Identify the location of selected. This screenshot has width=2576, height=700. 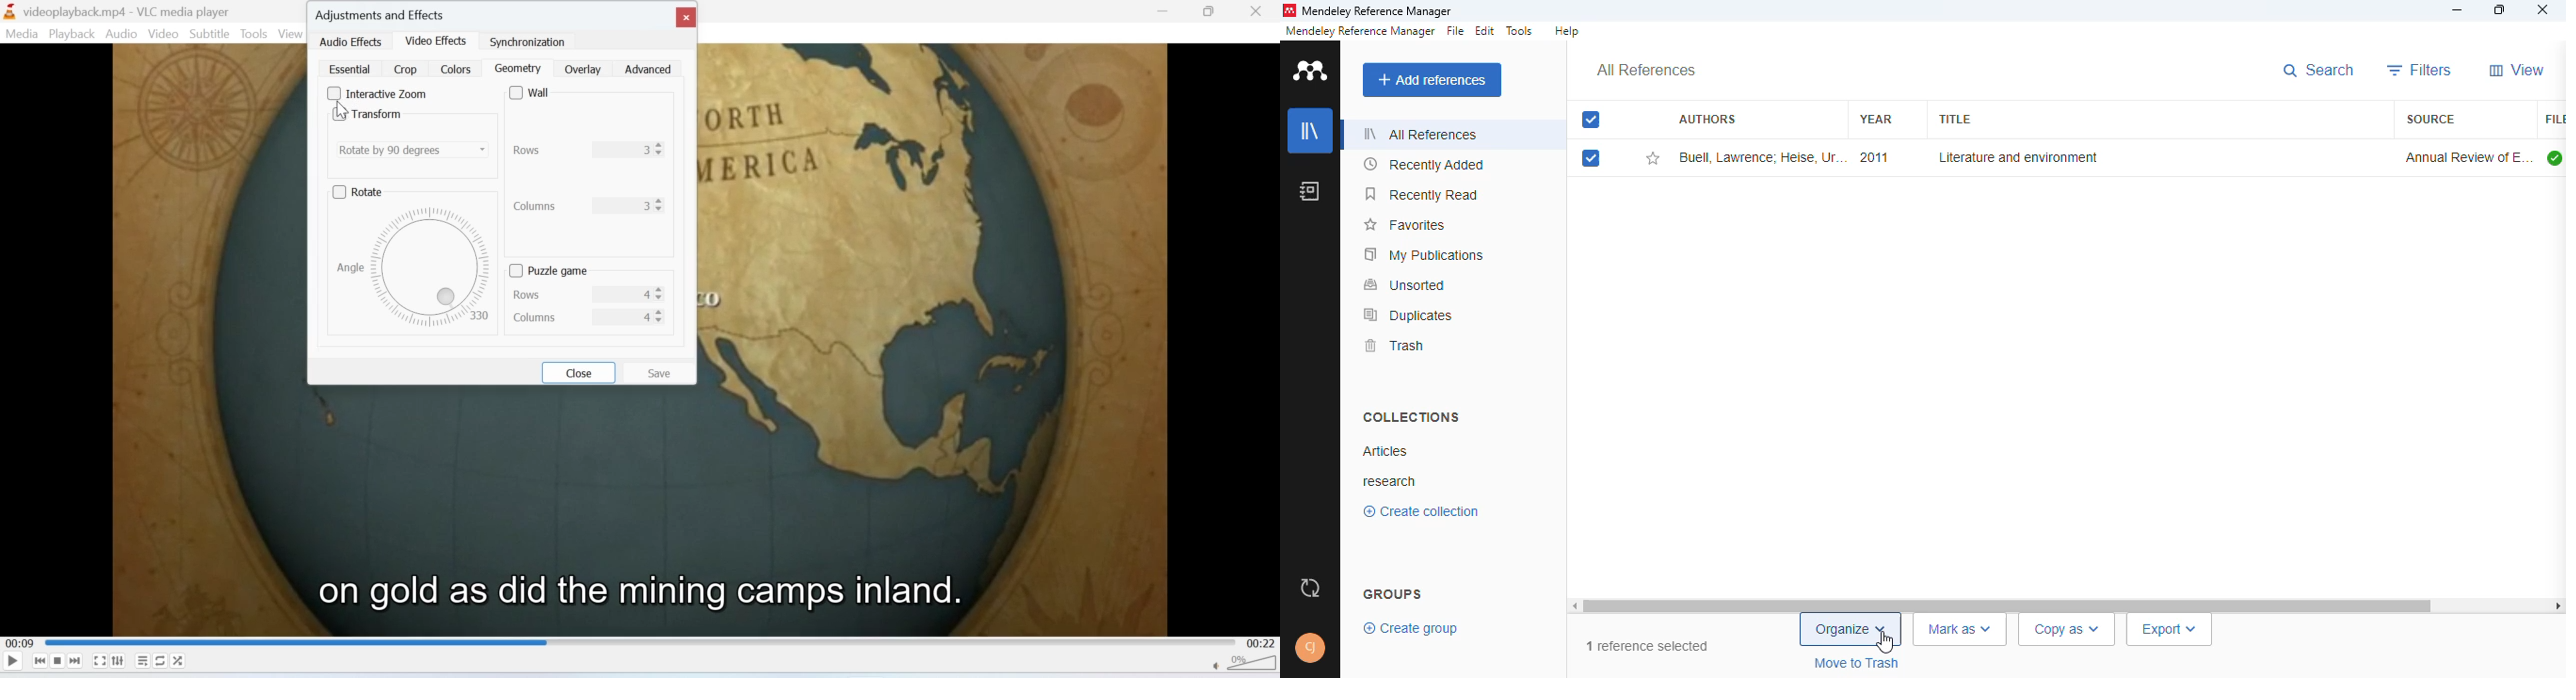
(1591, 158).